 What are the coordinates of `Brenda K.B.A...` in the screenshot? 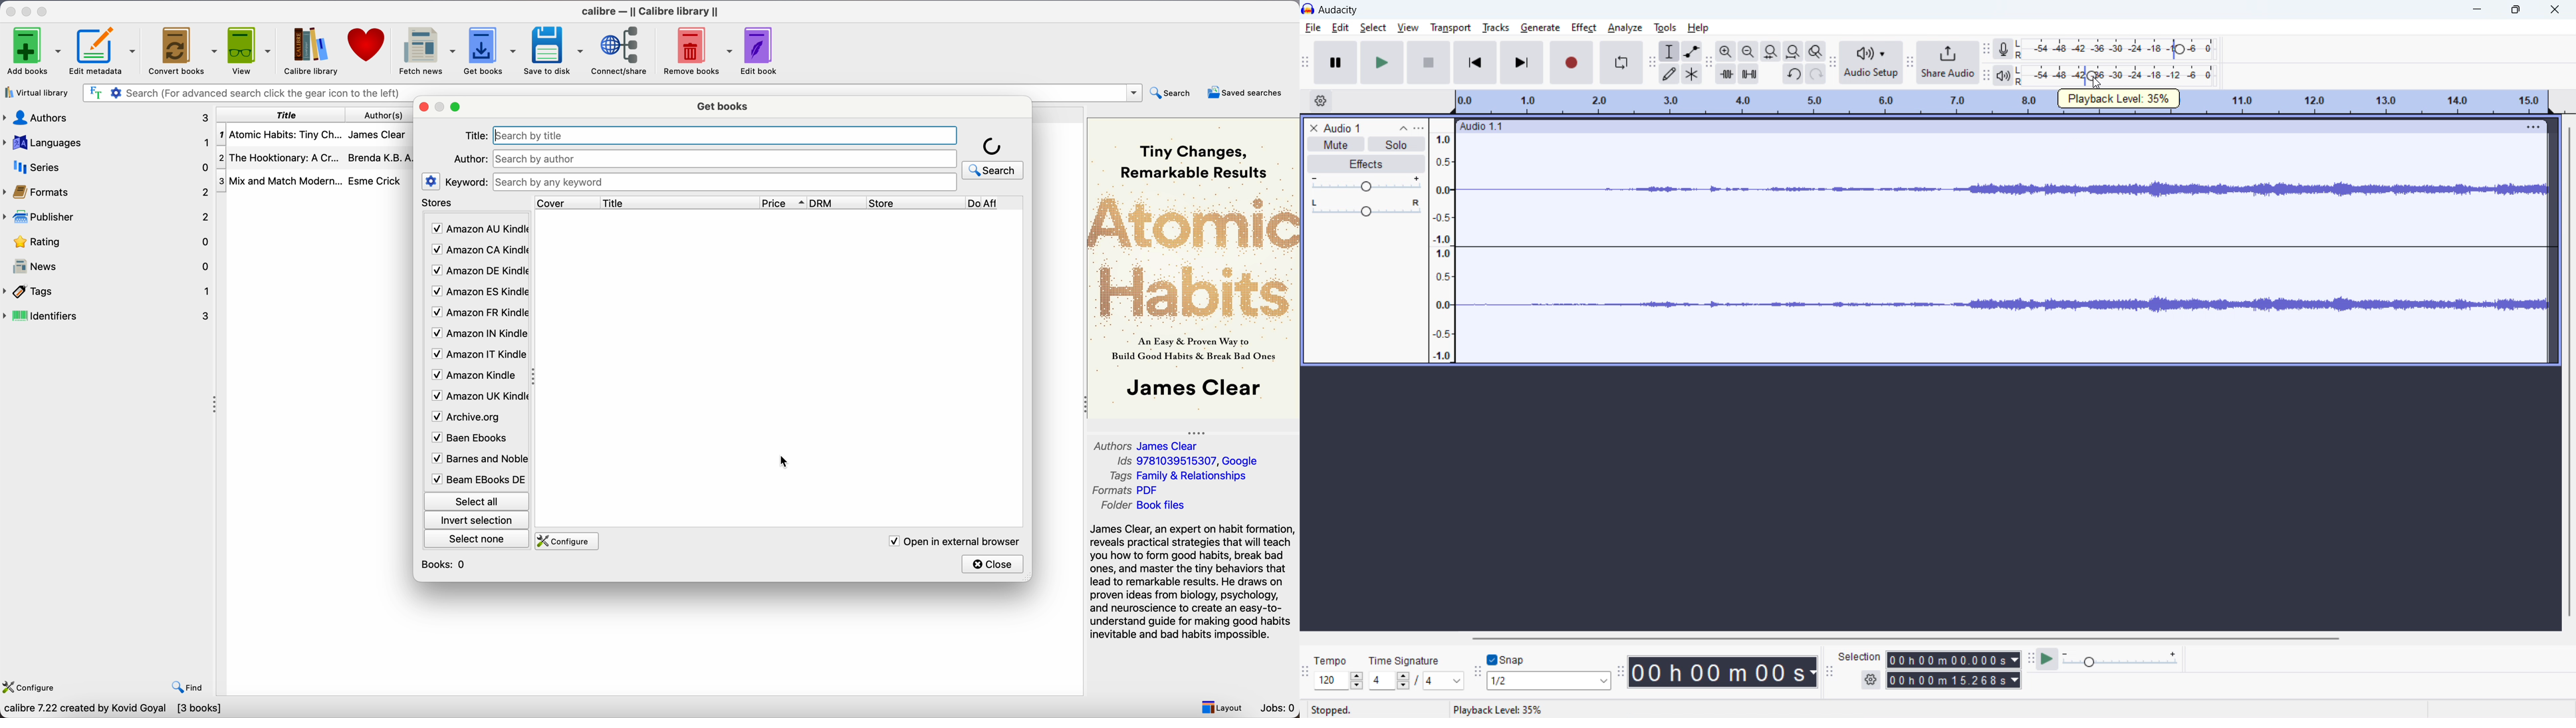 It's located at (383, 157).